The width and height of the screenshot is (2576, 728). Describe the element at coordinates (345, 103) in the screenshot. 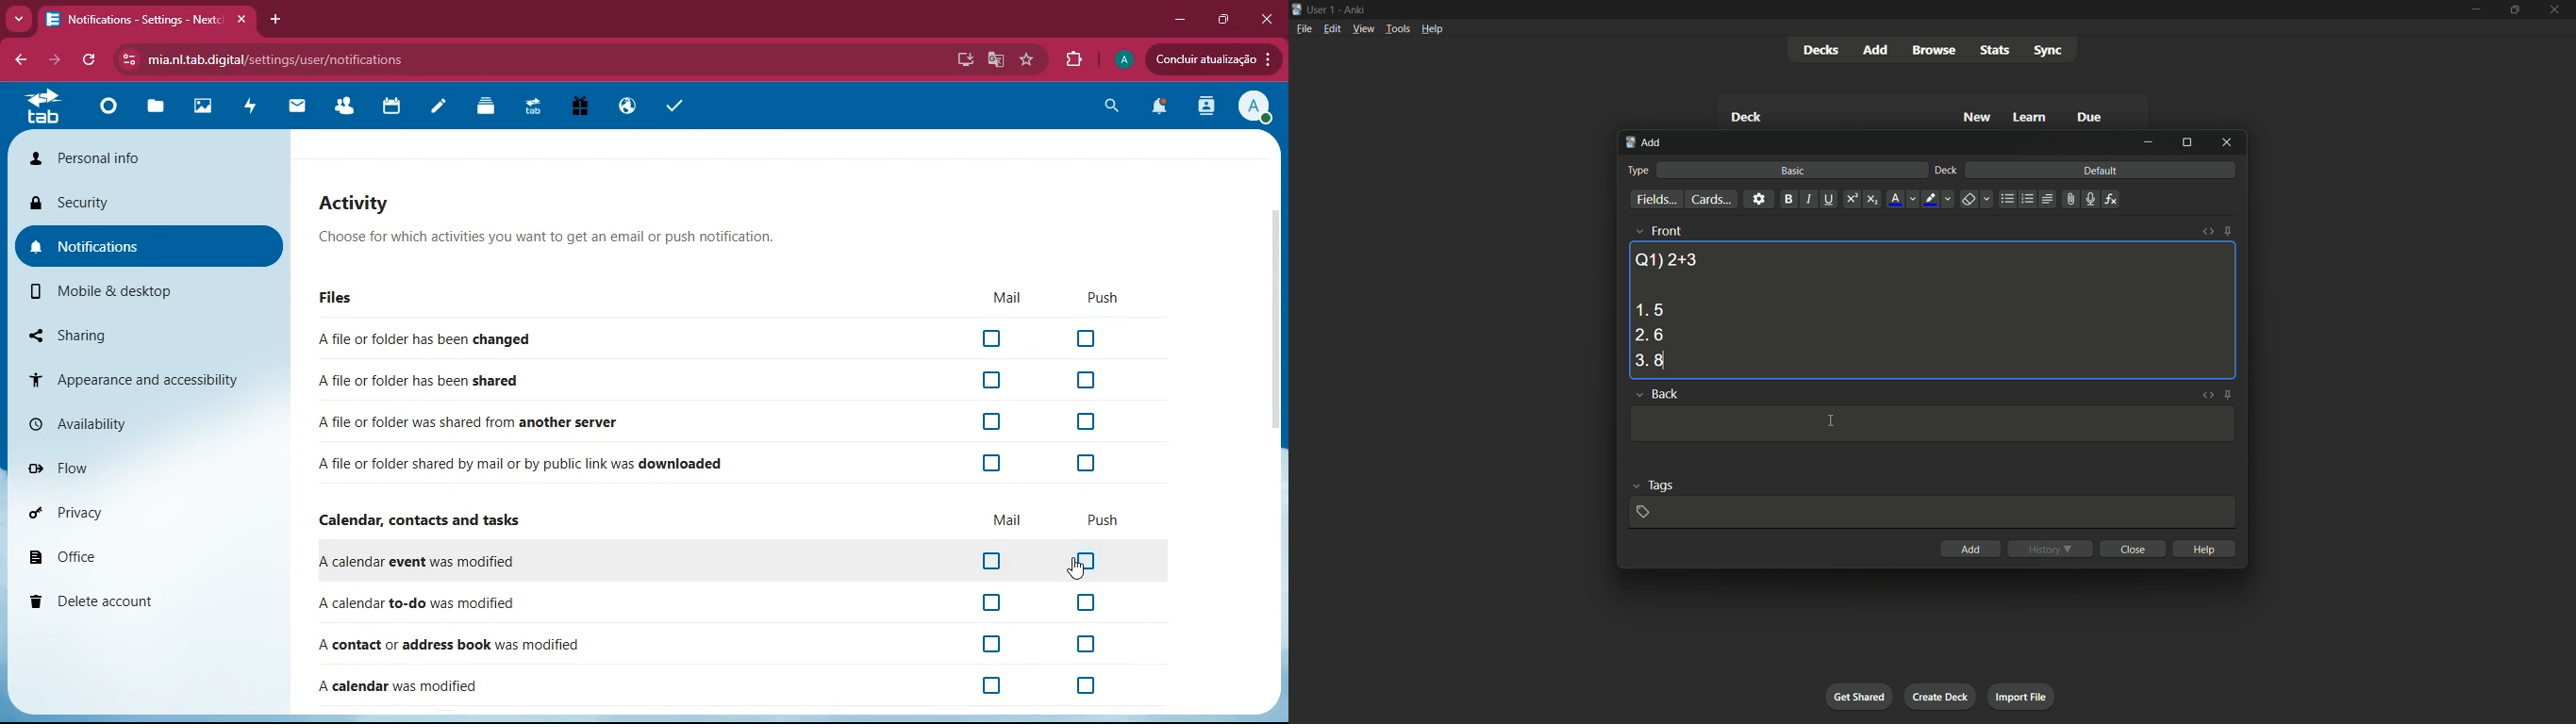

I see `friends` at that location.